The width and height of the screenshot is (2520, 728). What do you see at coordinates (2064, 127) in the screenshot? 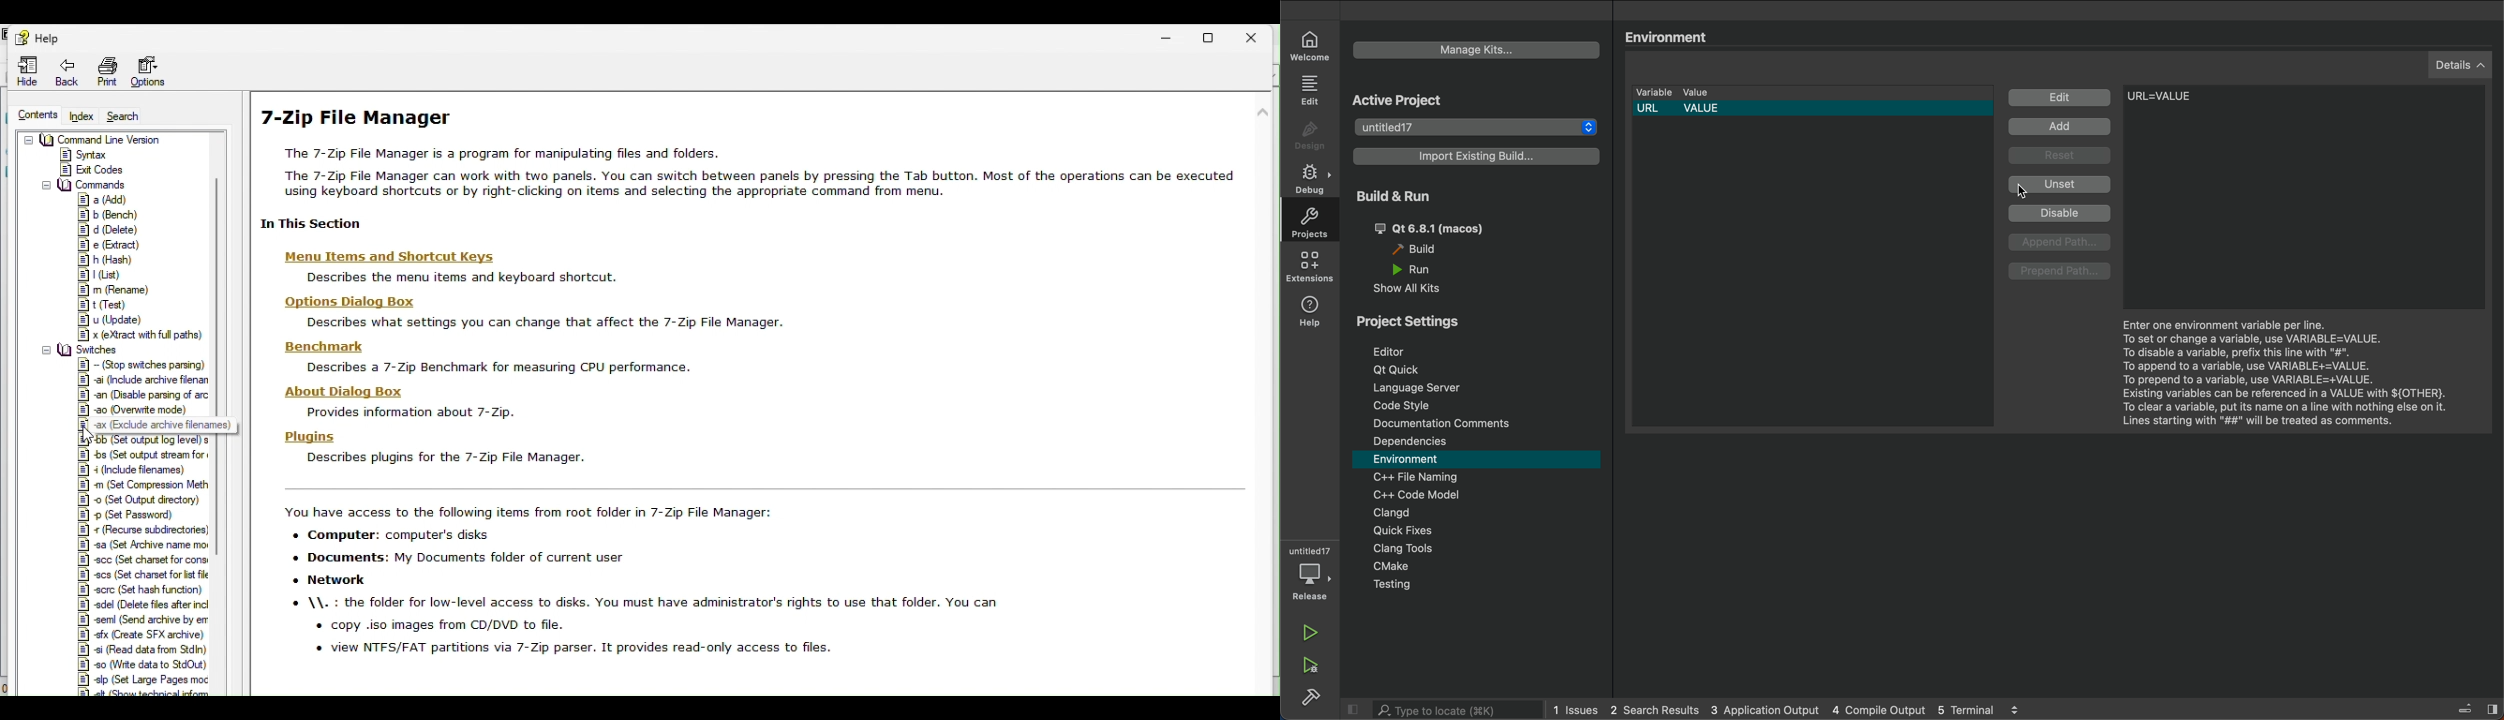
I see `add` at bounding box center [2064, 127].